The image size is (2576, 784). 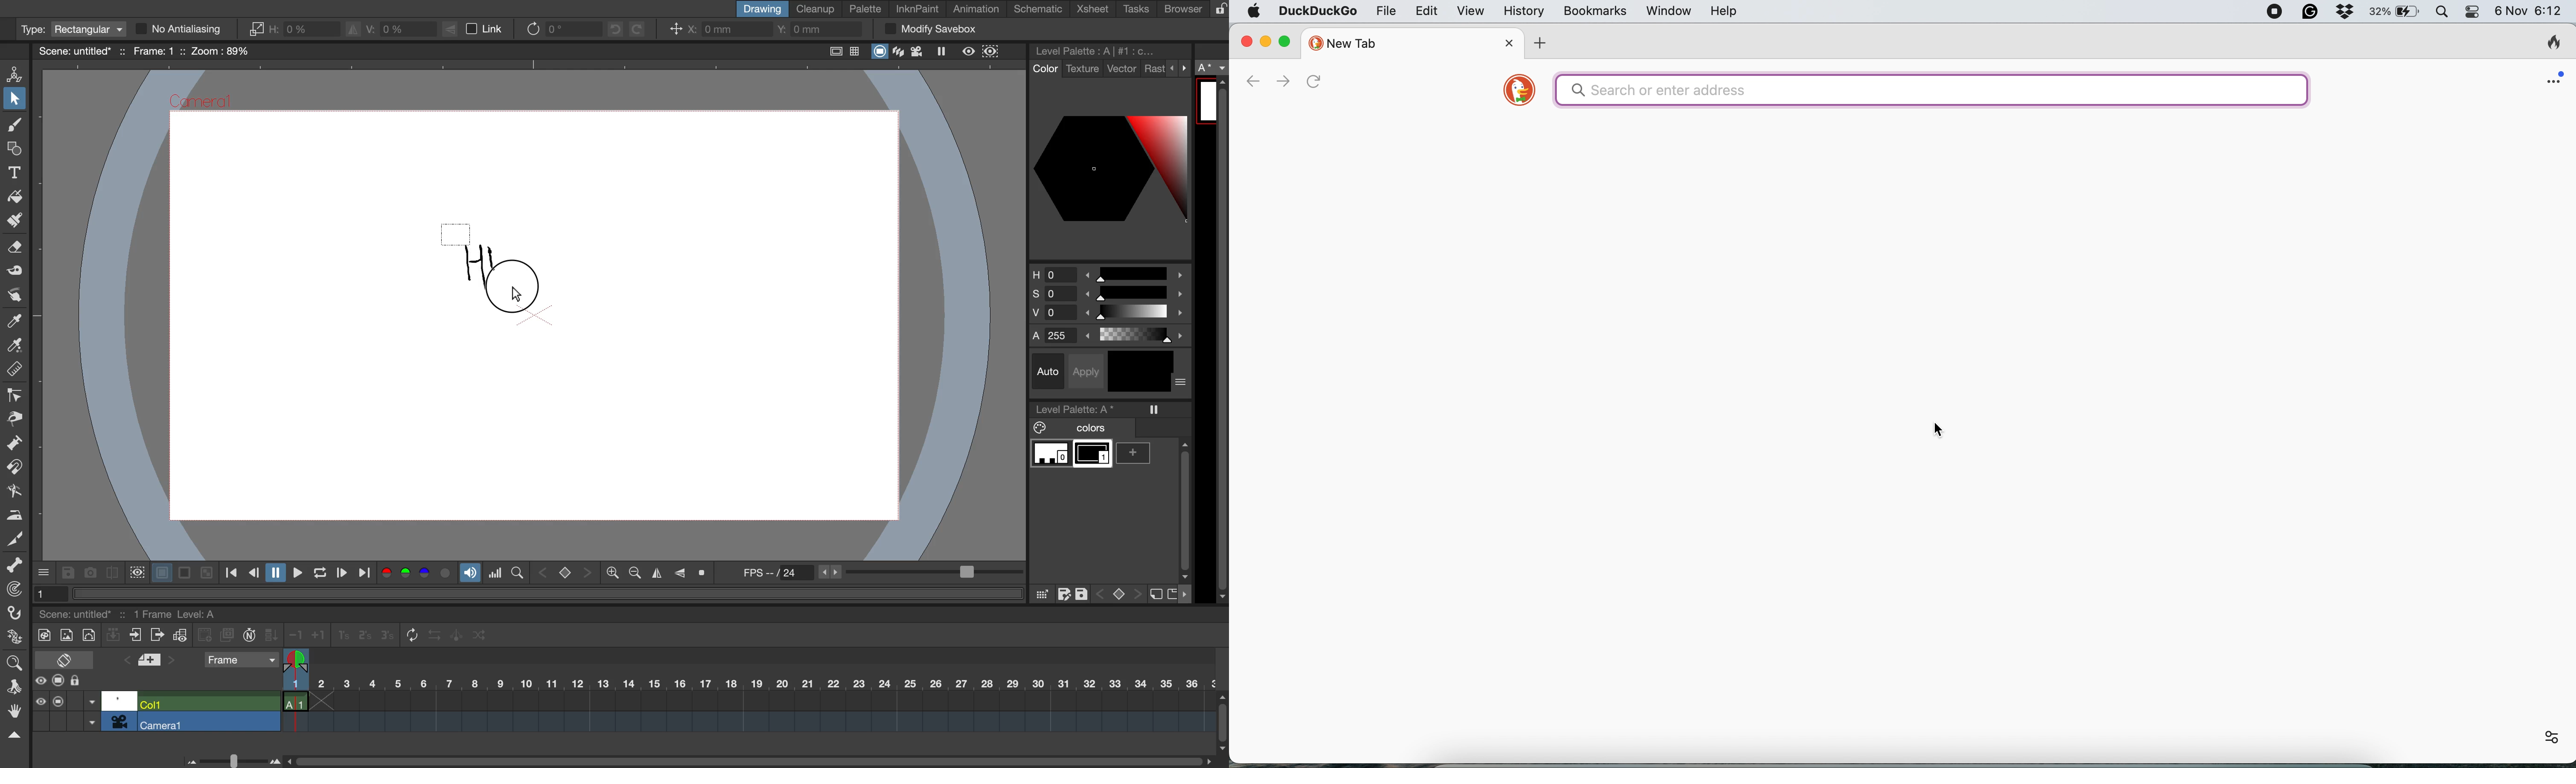 I want to click on white background, so click(x=160, y=570).